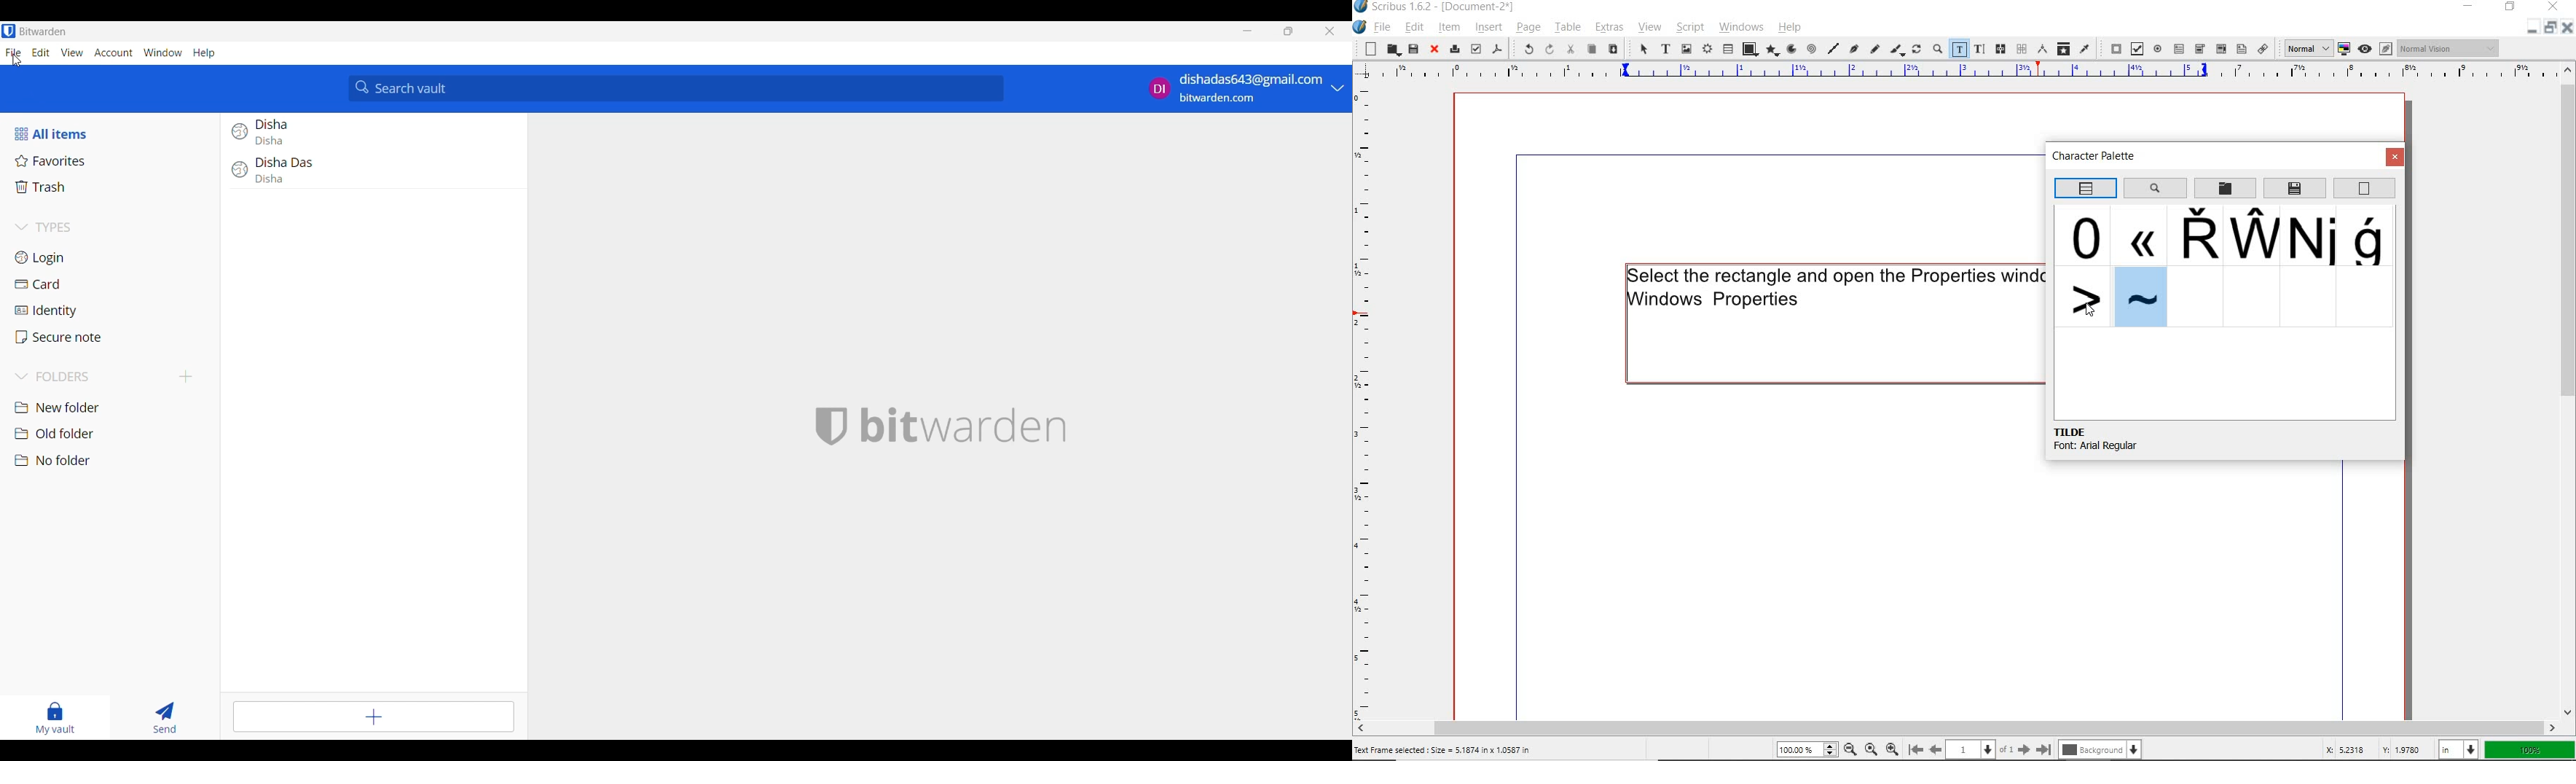 The height and width of the screenshot is (784, 2576). I want to click on Favorites, so click(112, 161).